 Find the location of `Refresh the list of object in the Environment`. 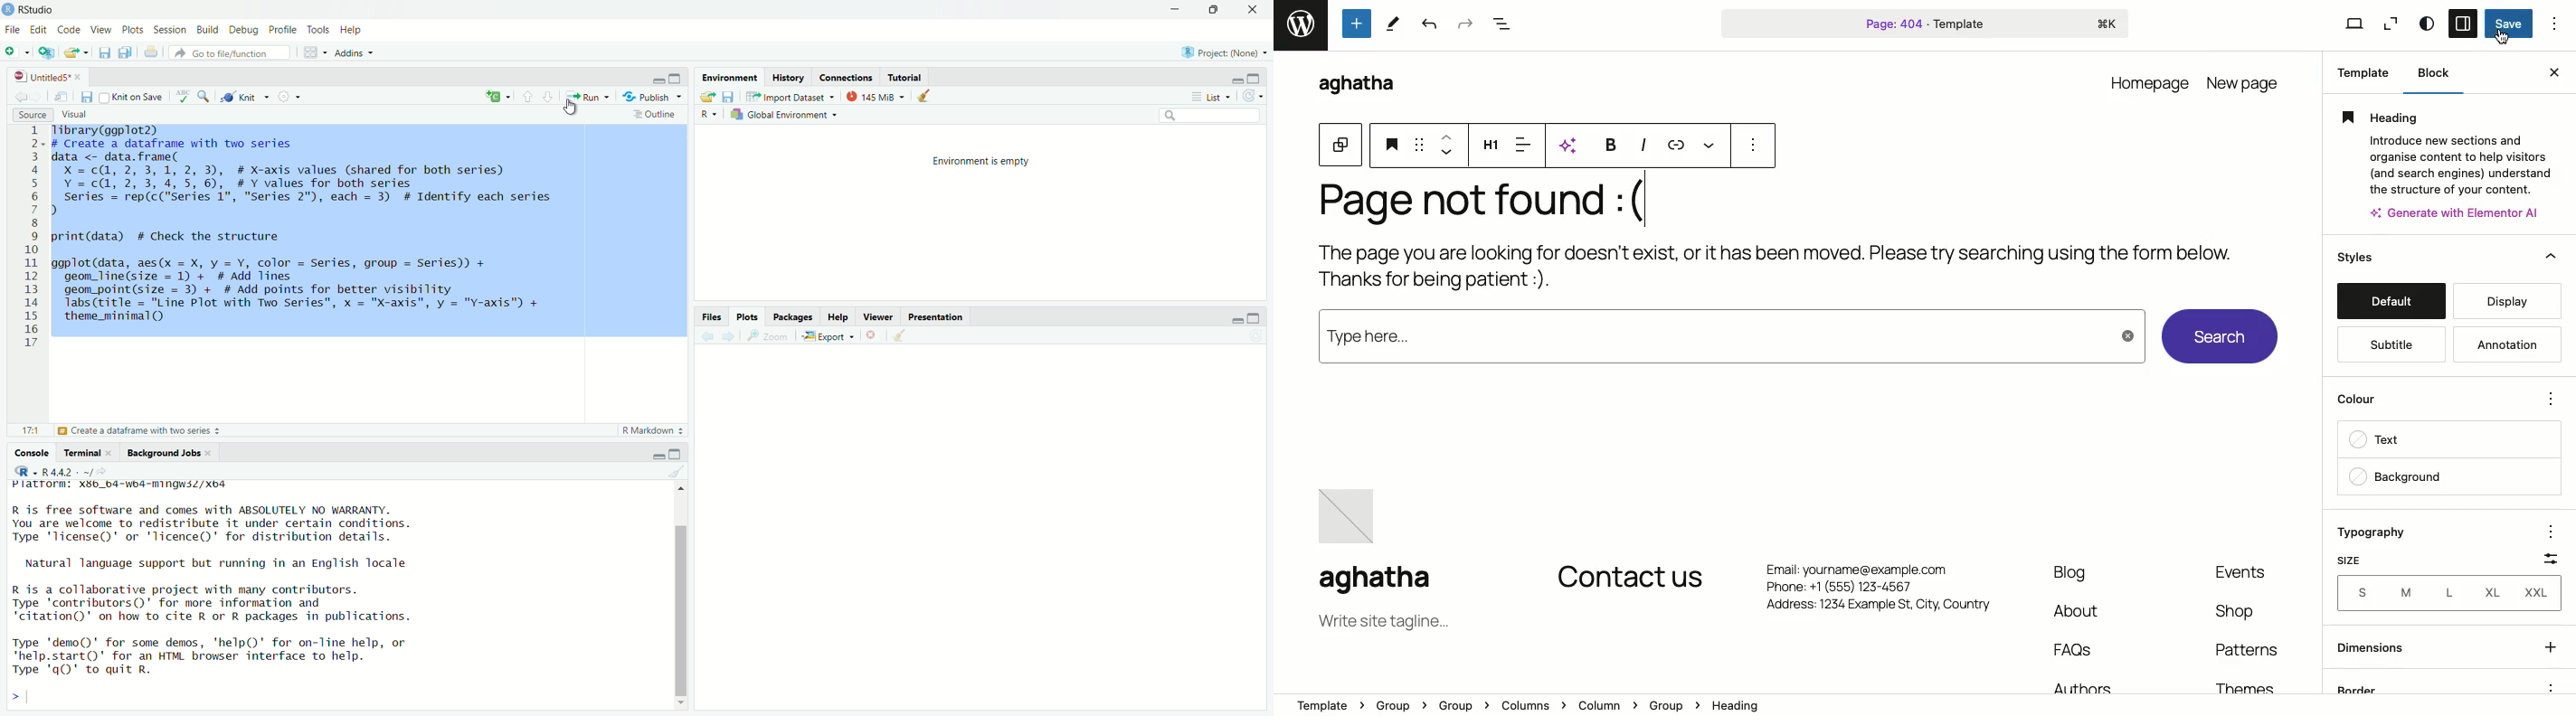

Refresh the list of object in the Environment is located at coordinates (1253, 97).